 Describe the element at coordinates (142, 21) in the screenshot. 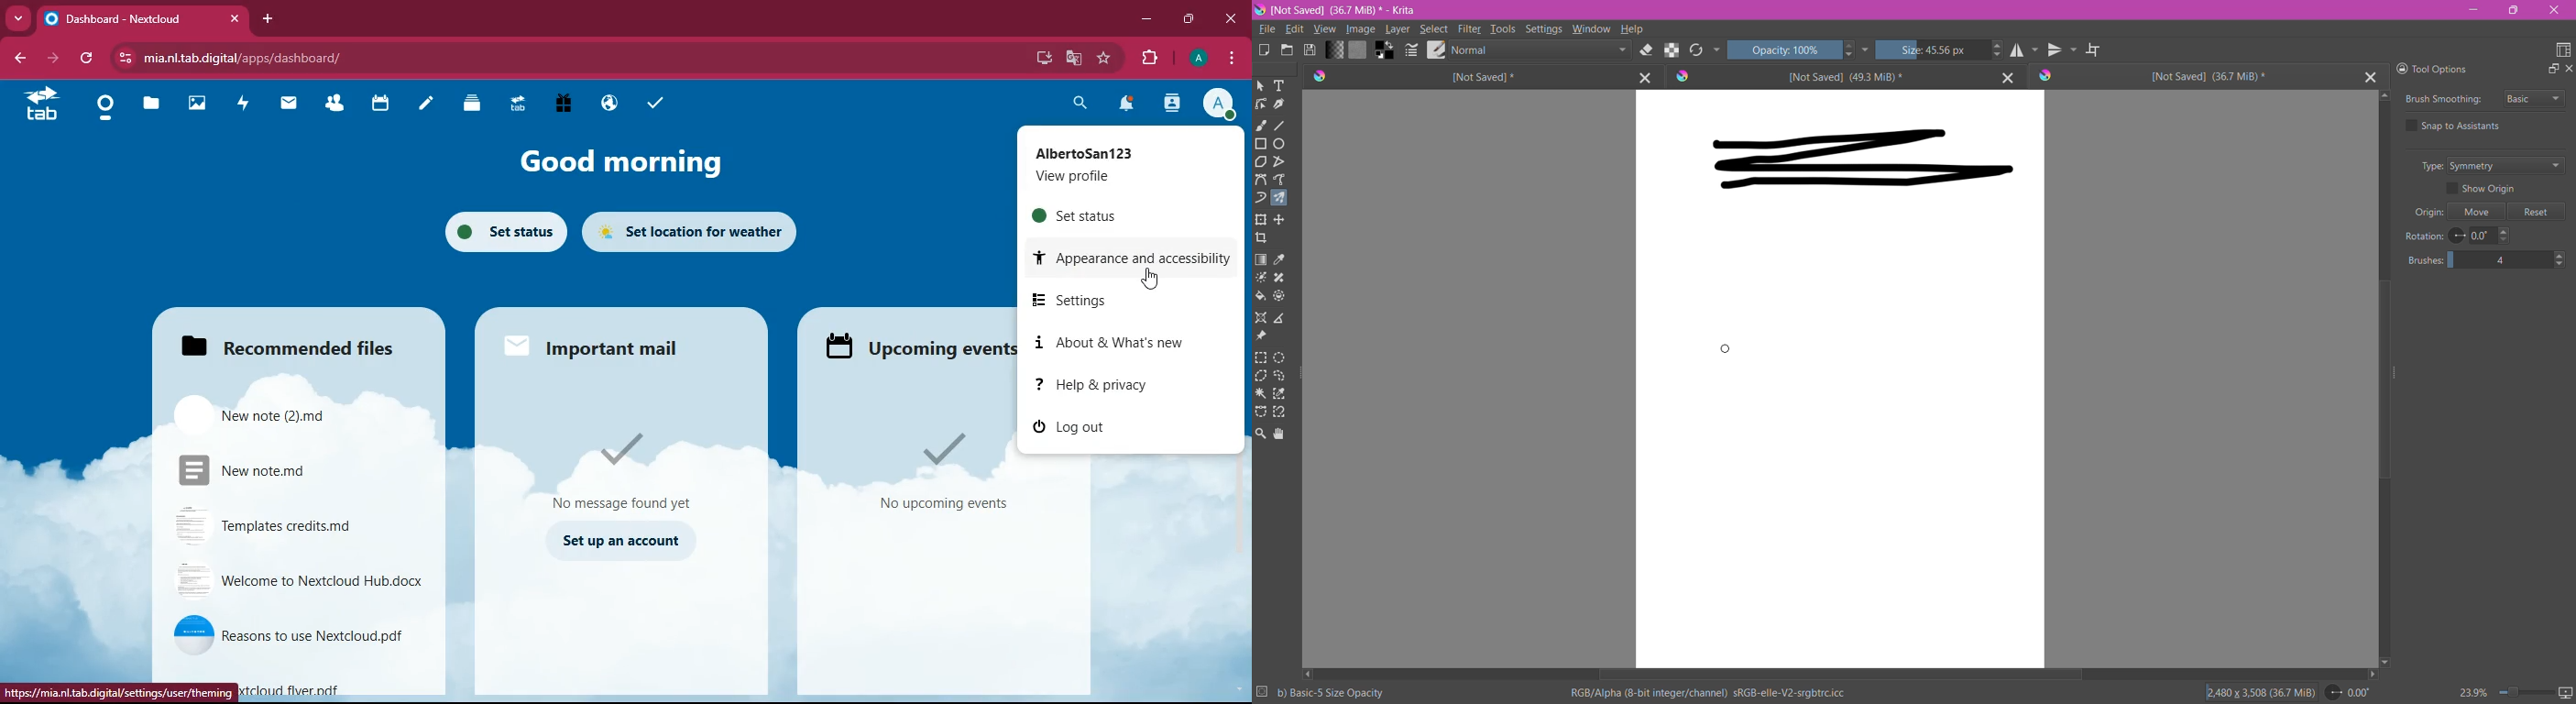

I see `tab` at that location.